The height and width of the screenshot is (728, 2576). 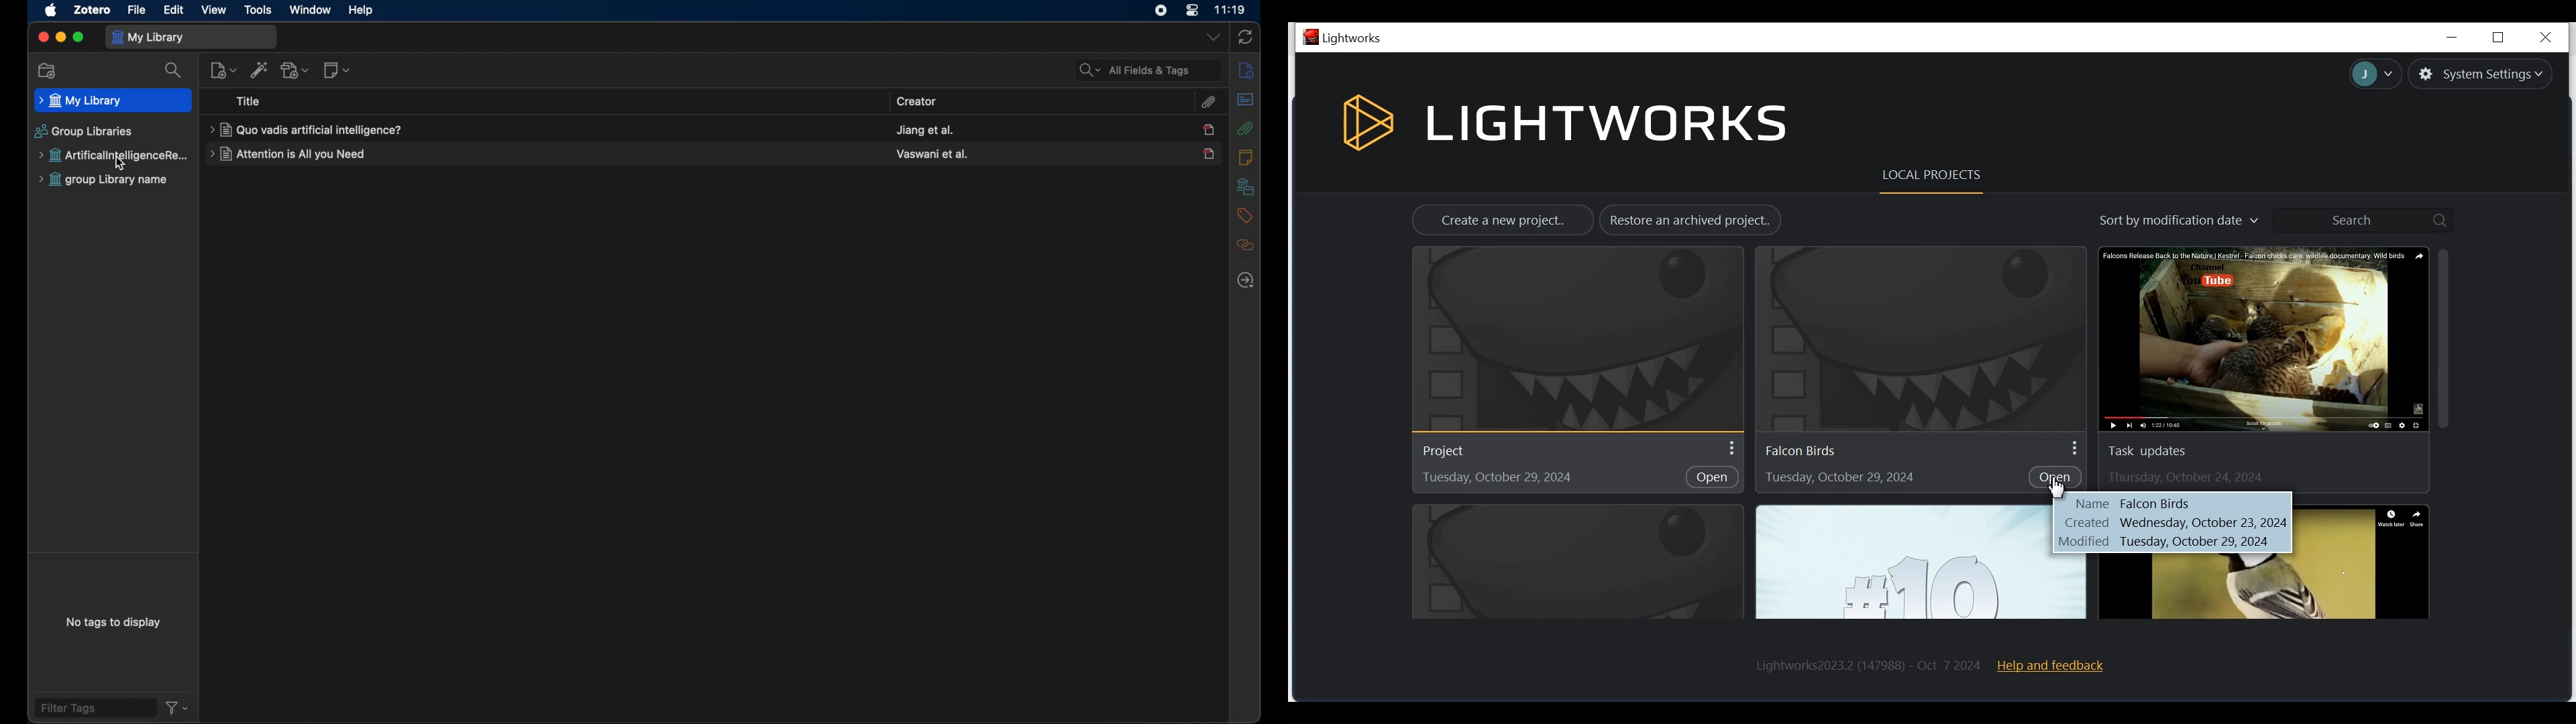 I want to click on creator, so click(x=925, y=129).